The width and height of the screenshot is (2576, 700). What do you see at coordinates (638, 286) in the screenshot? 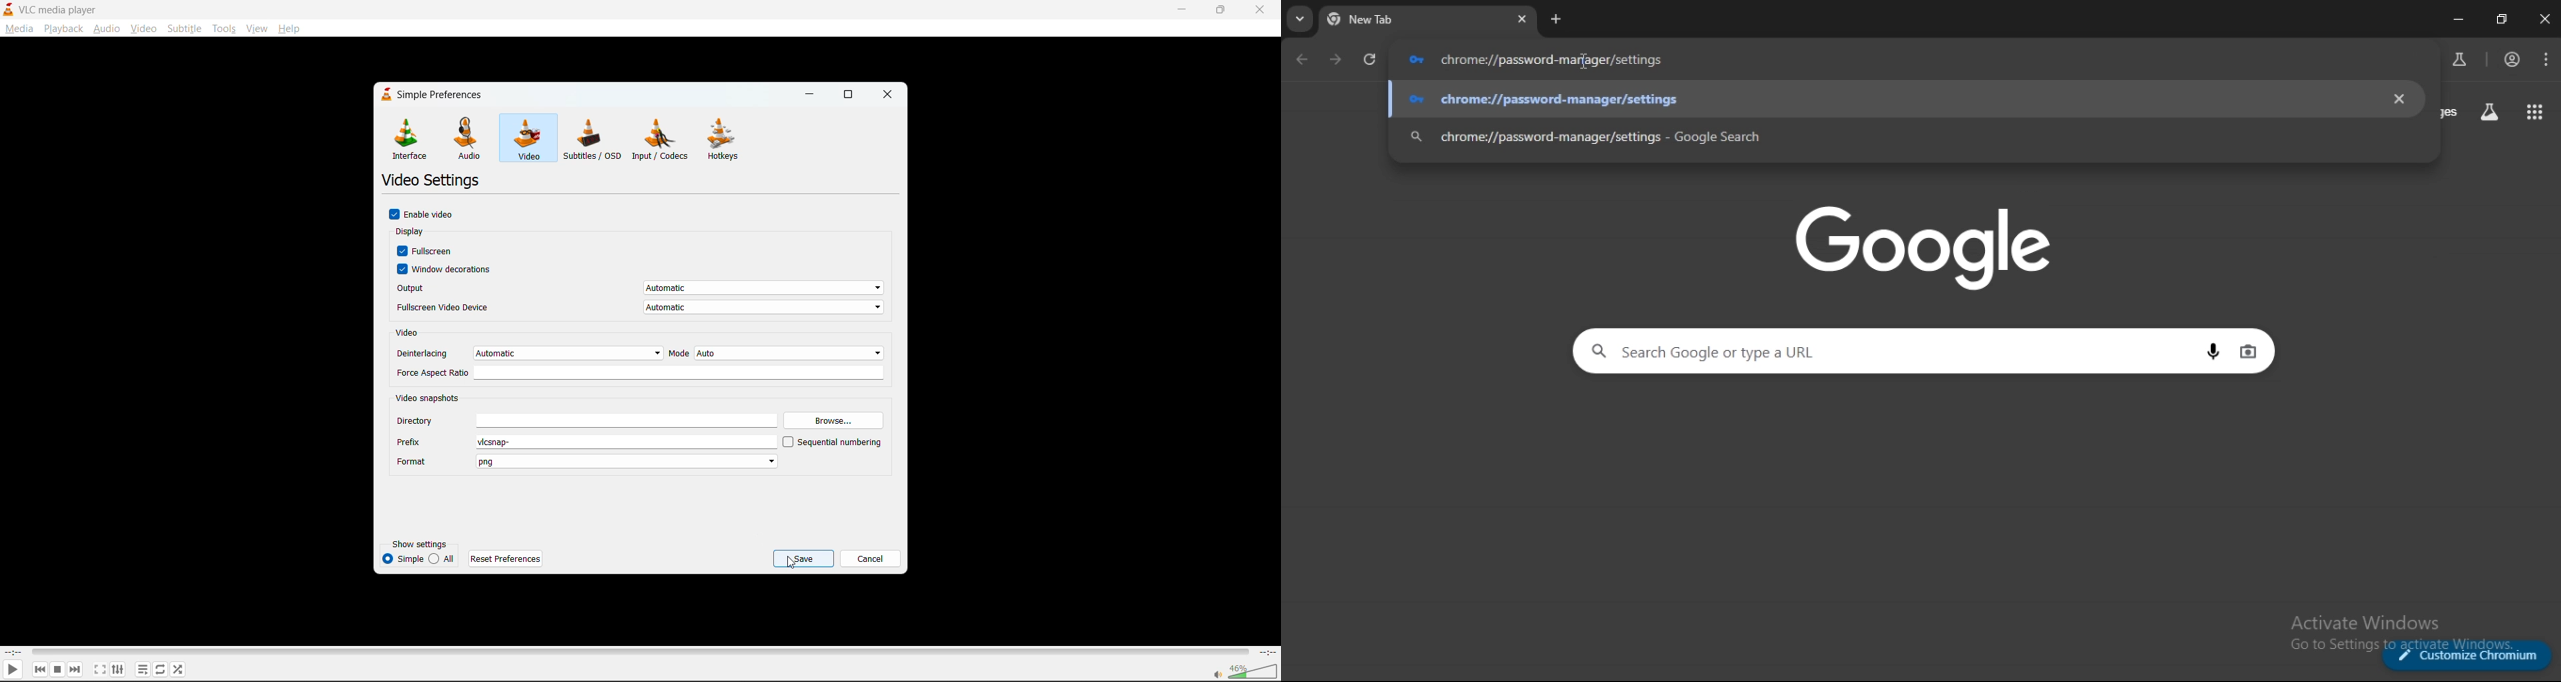
I see `output` at bounding box center [638, 286].